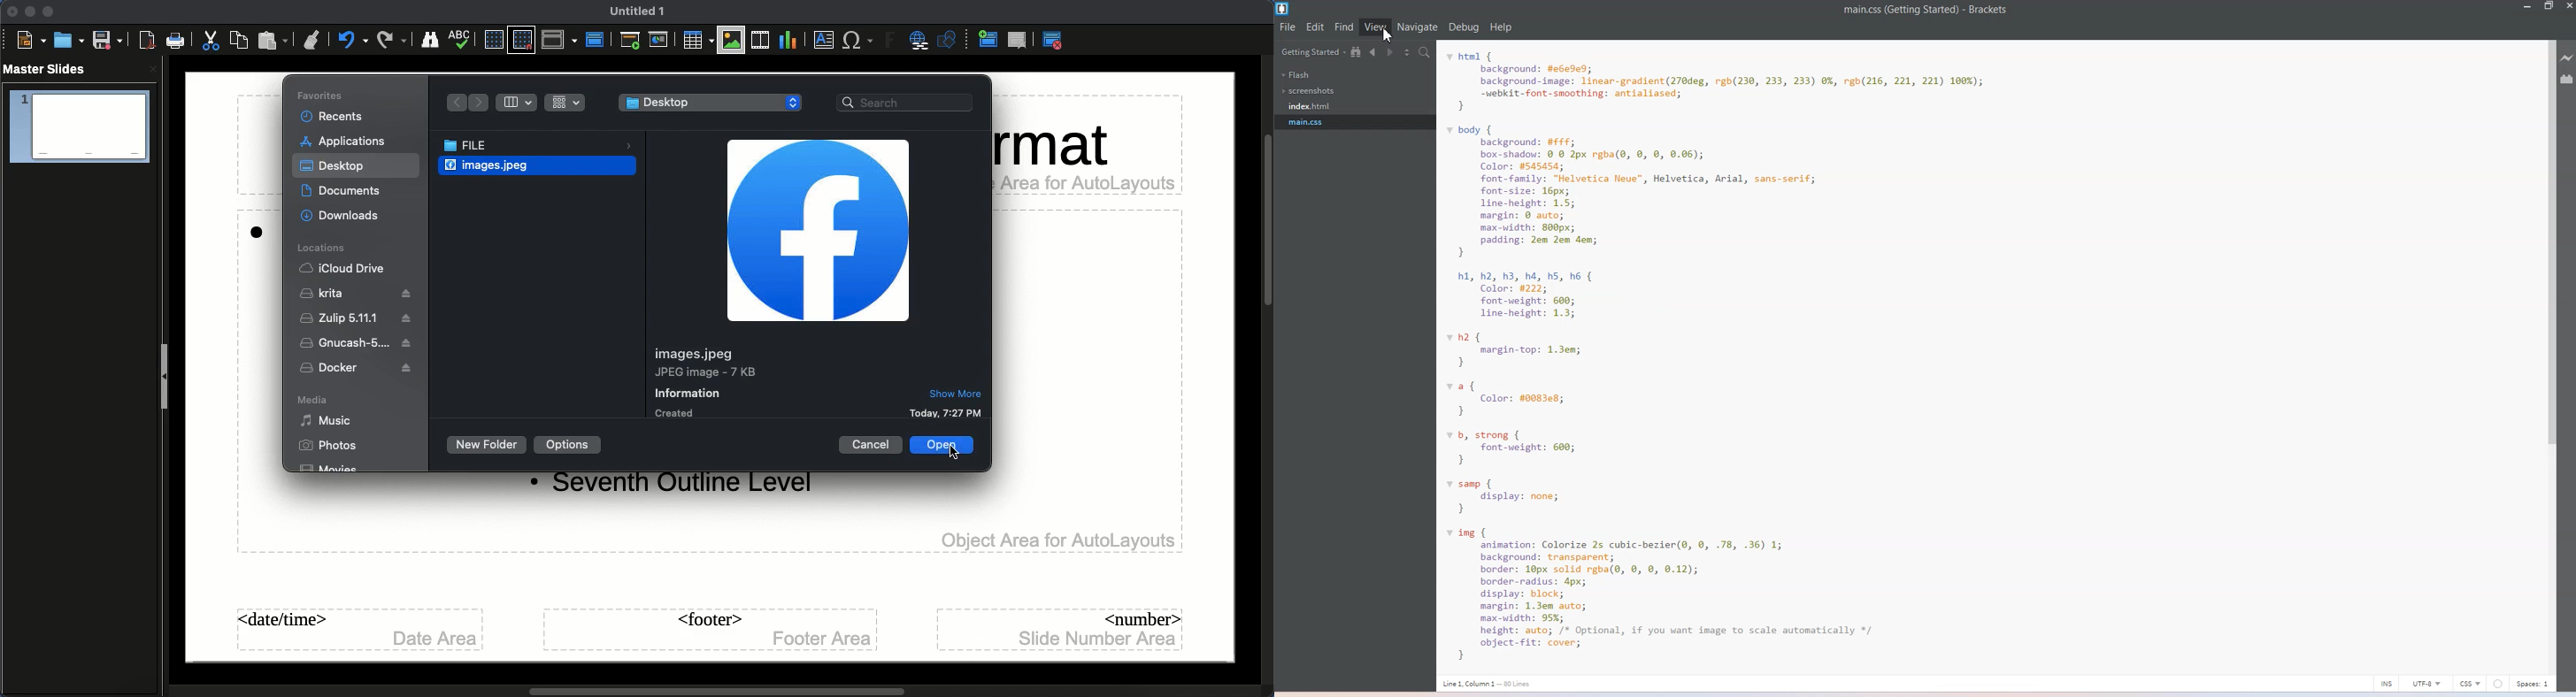  Describe the element at coordinates (393, 40) in the screenshot. I see `Redo` at that location.